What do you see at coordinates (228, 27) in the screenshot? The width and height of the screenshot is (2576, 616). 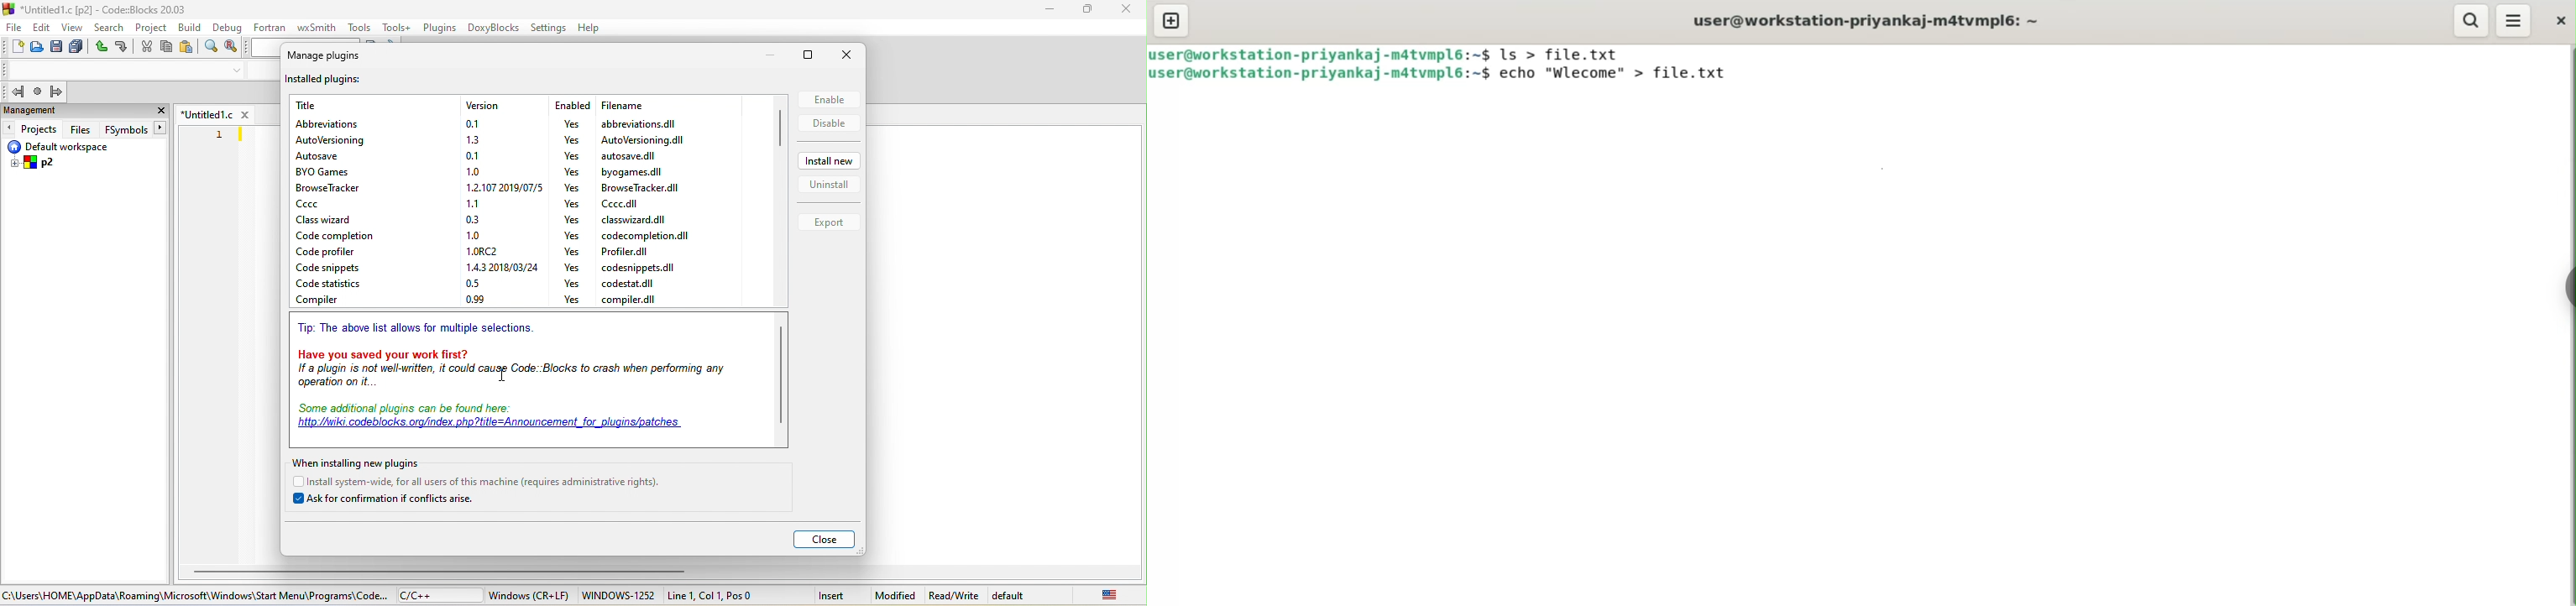 I see `debug` at bounding box center [228, 27].